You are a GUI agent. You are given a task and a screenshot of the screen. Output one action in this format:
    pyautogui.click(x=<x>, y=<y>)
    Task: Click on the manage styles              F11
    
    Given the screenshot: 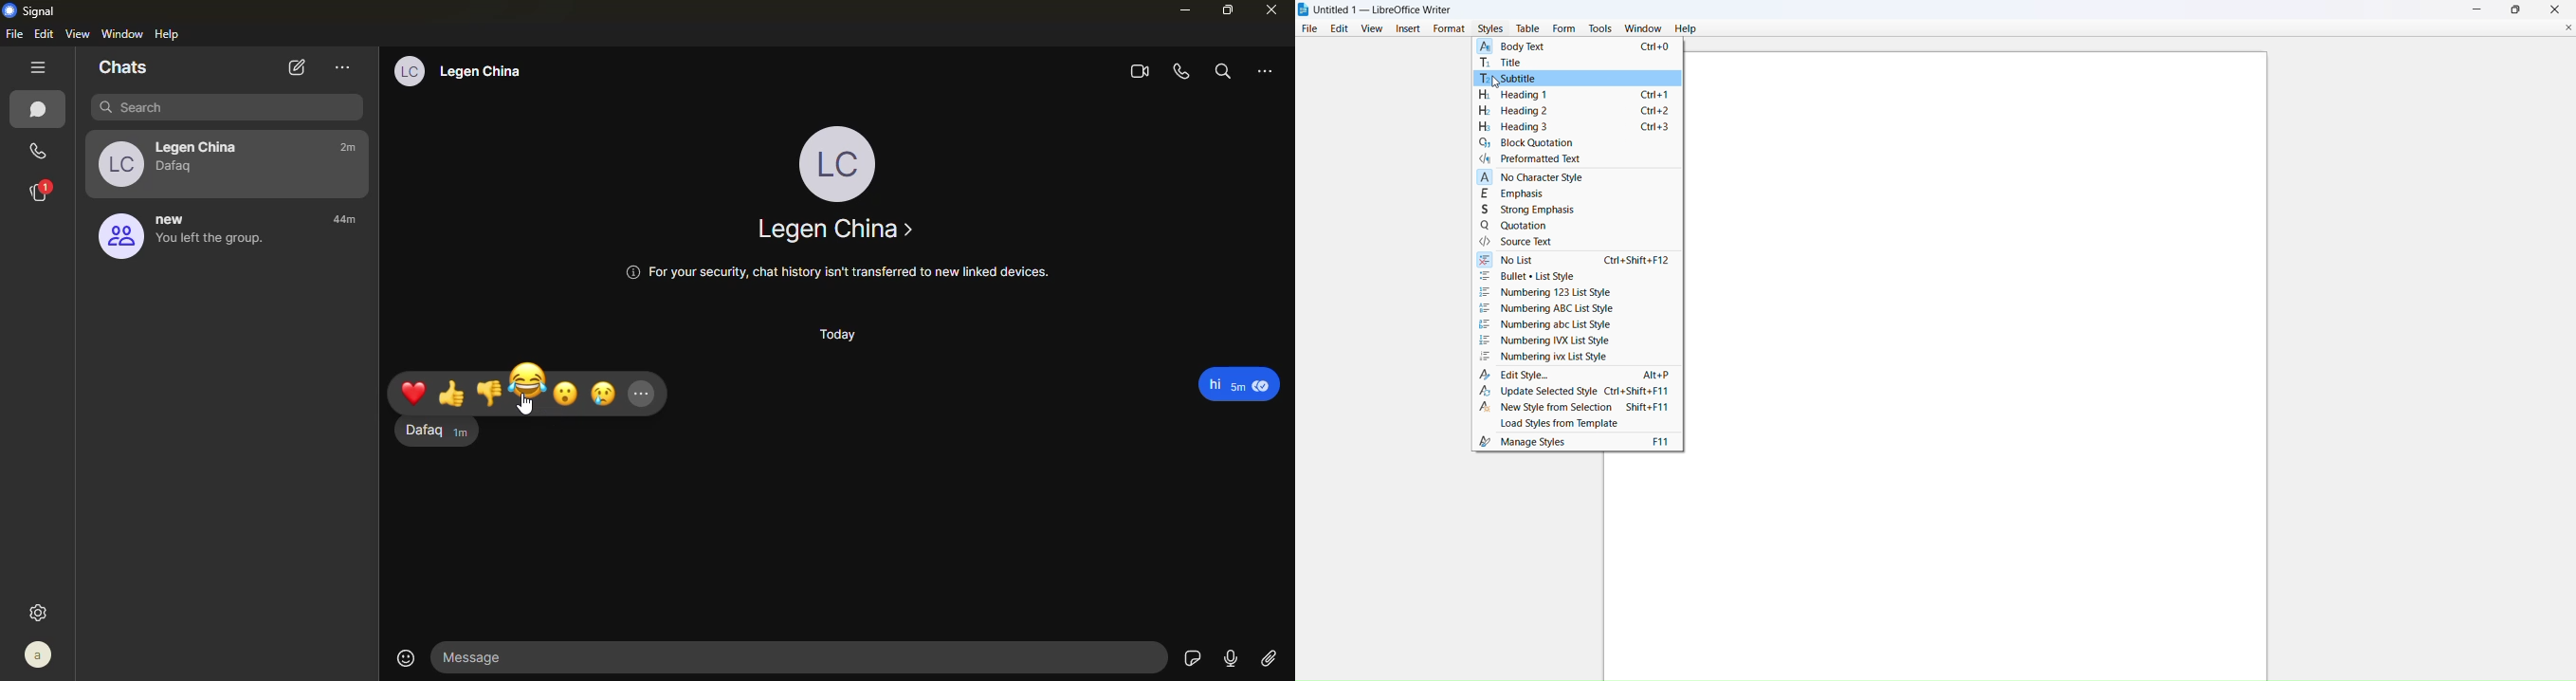 What is the action you would take?
    pyautogui.click(x=1573, y=441)
    